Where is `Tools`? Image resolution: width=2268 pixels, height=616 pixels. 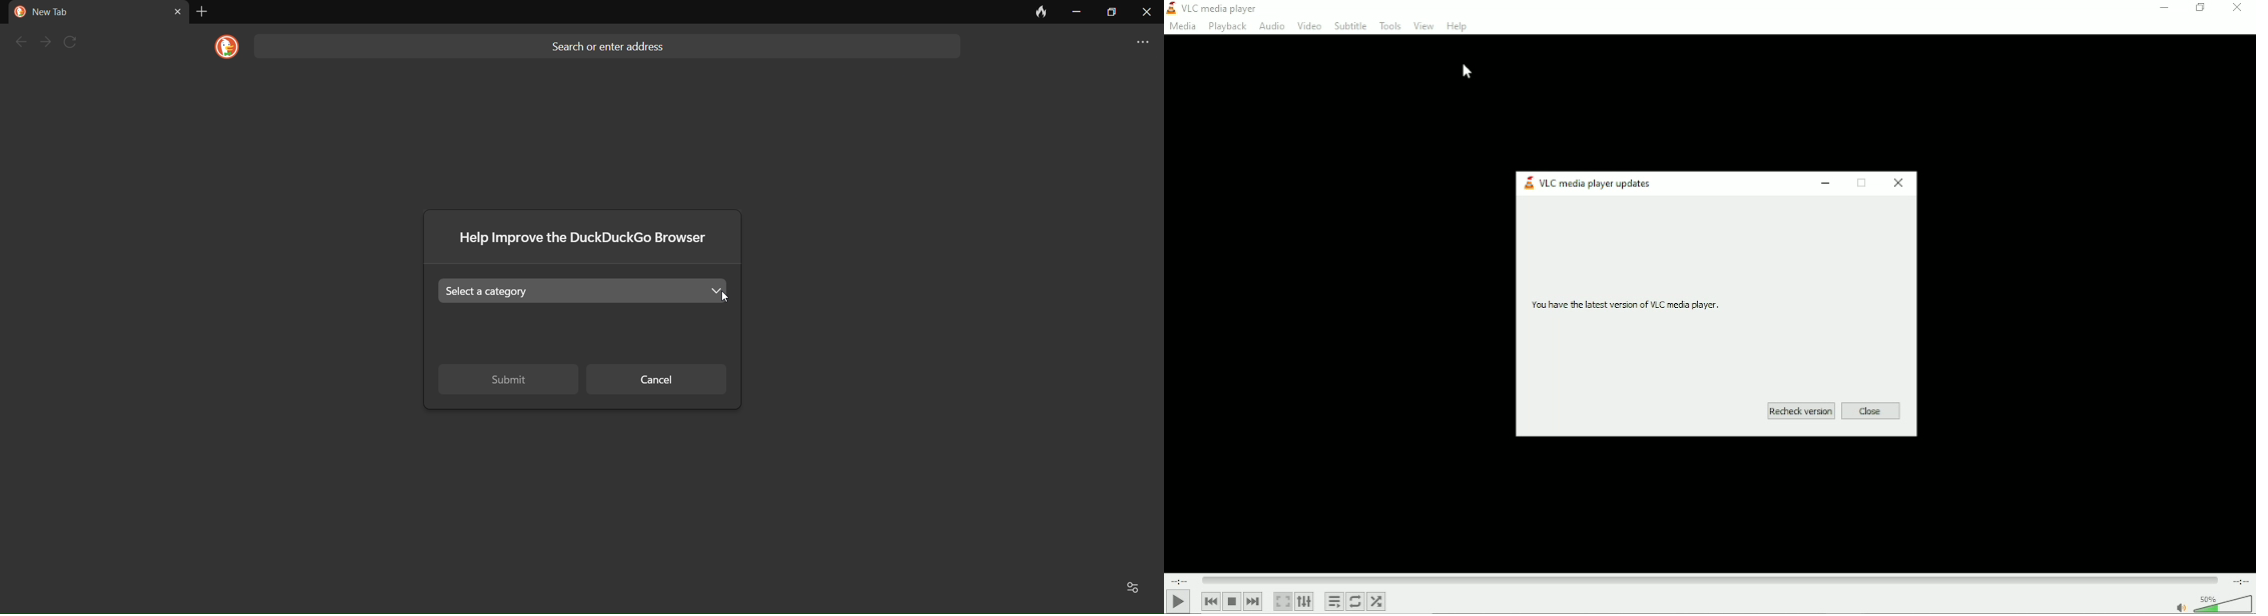 Tools is located at coordinates (1391, 25).